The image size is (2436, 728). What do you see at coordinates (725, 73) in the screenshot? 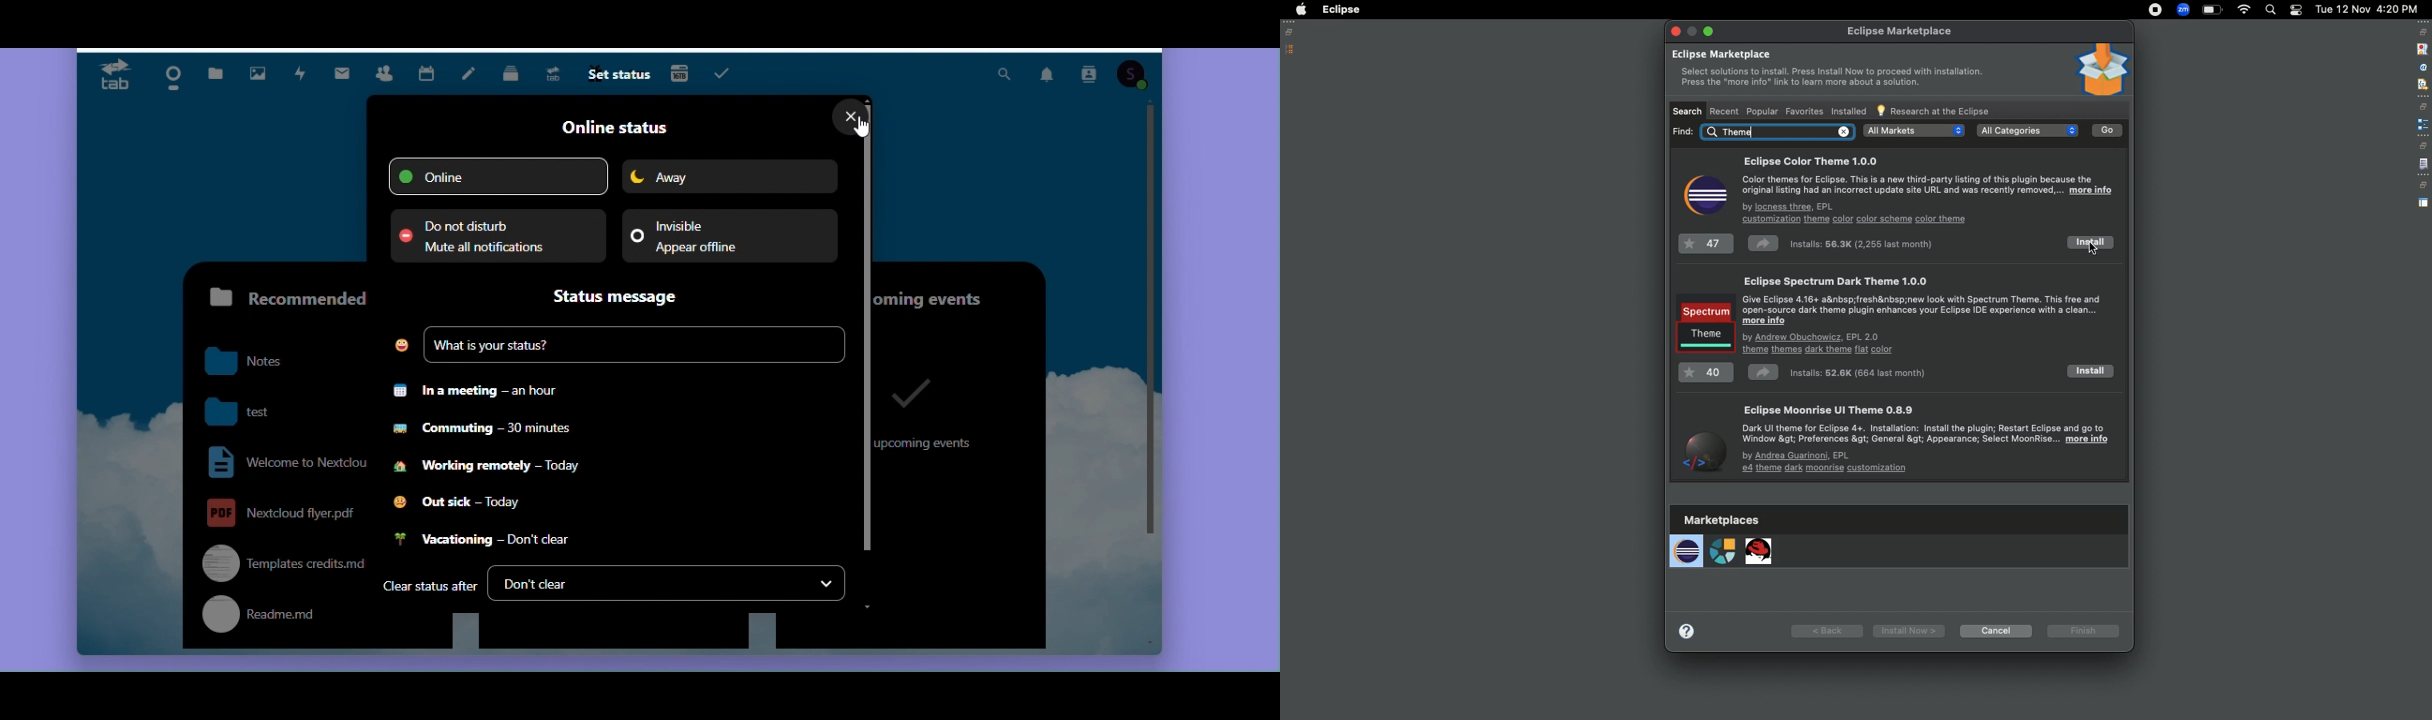
I see `Task` at bounding box center [725, 73].